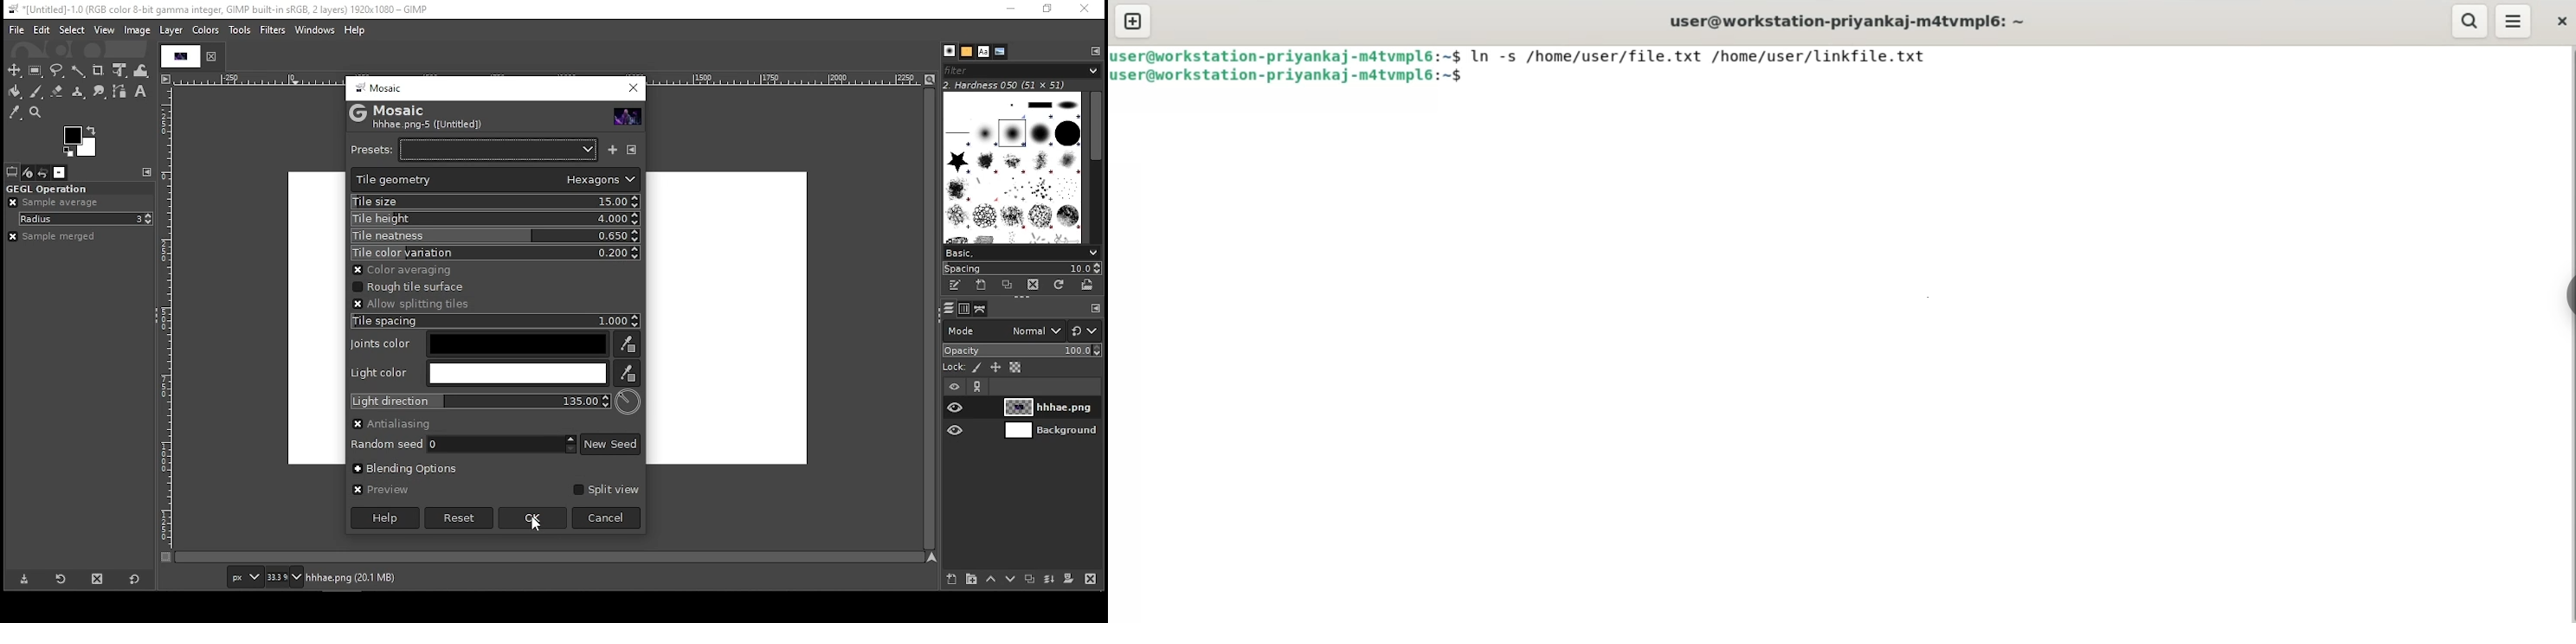 The width and height of the screenshot is (2576, 644). I want to click on hhhae.png (20.1 MB), so click(359, 578).